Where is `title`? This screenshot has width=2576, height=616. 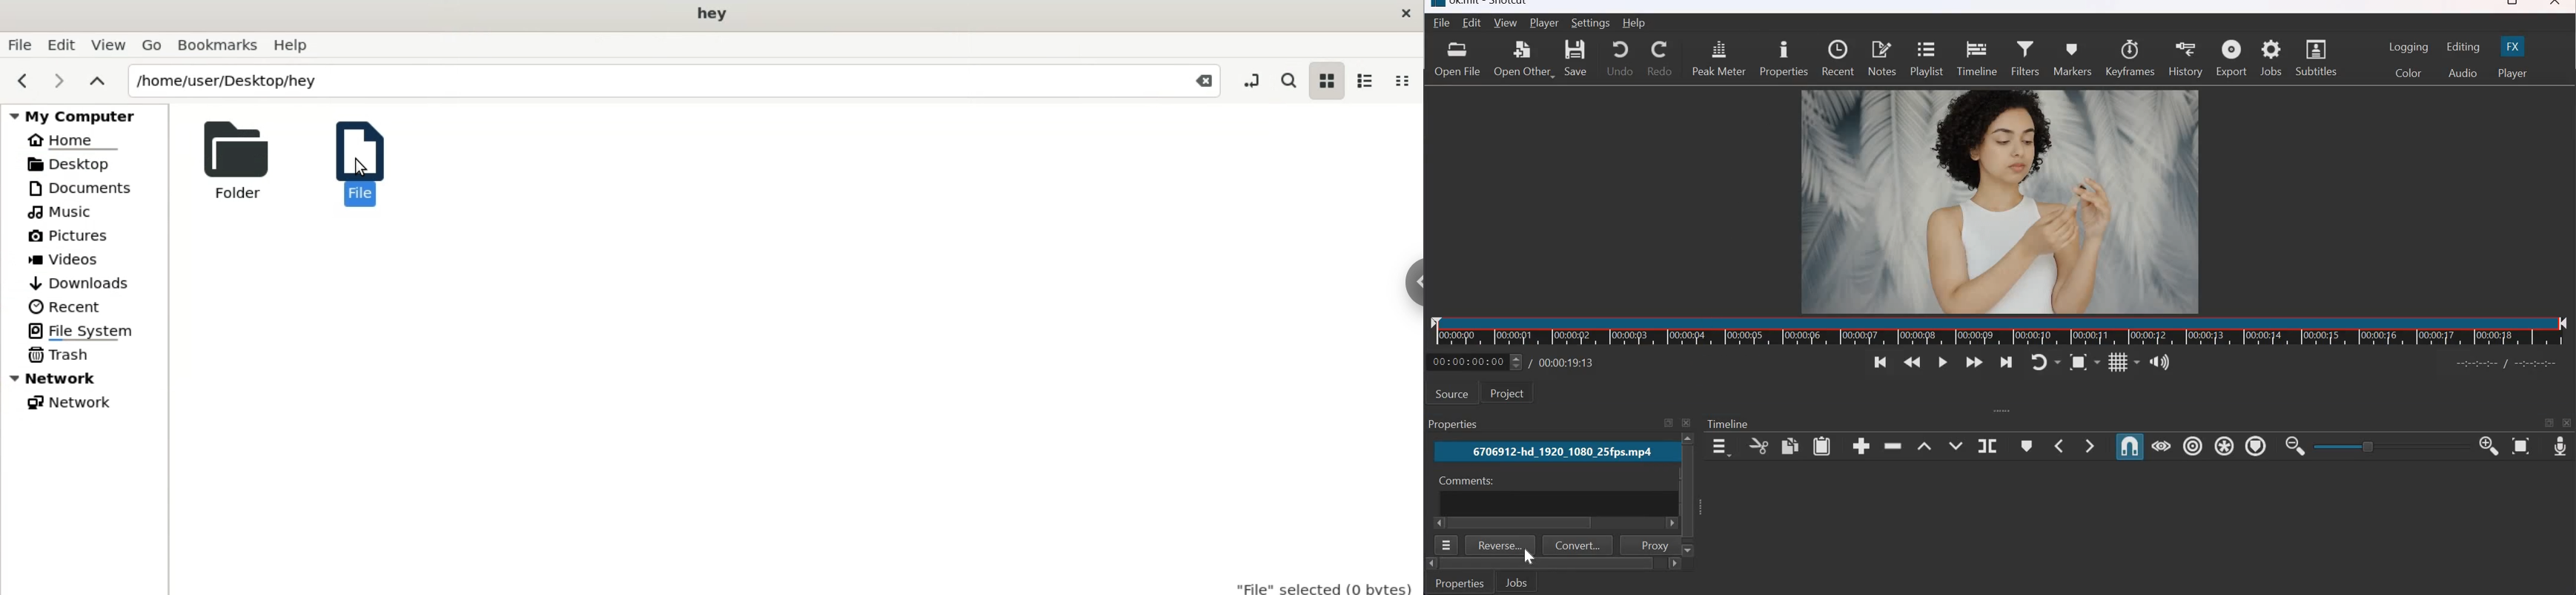 title is located at coordinates (1492, 4).